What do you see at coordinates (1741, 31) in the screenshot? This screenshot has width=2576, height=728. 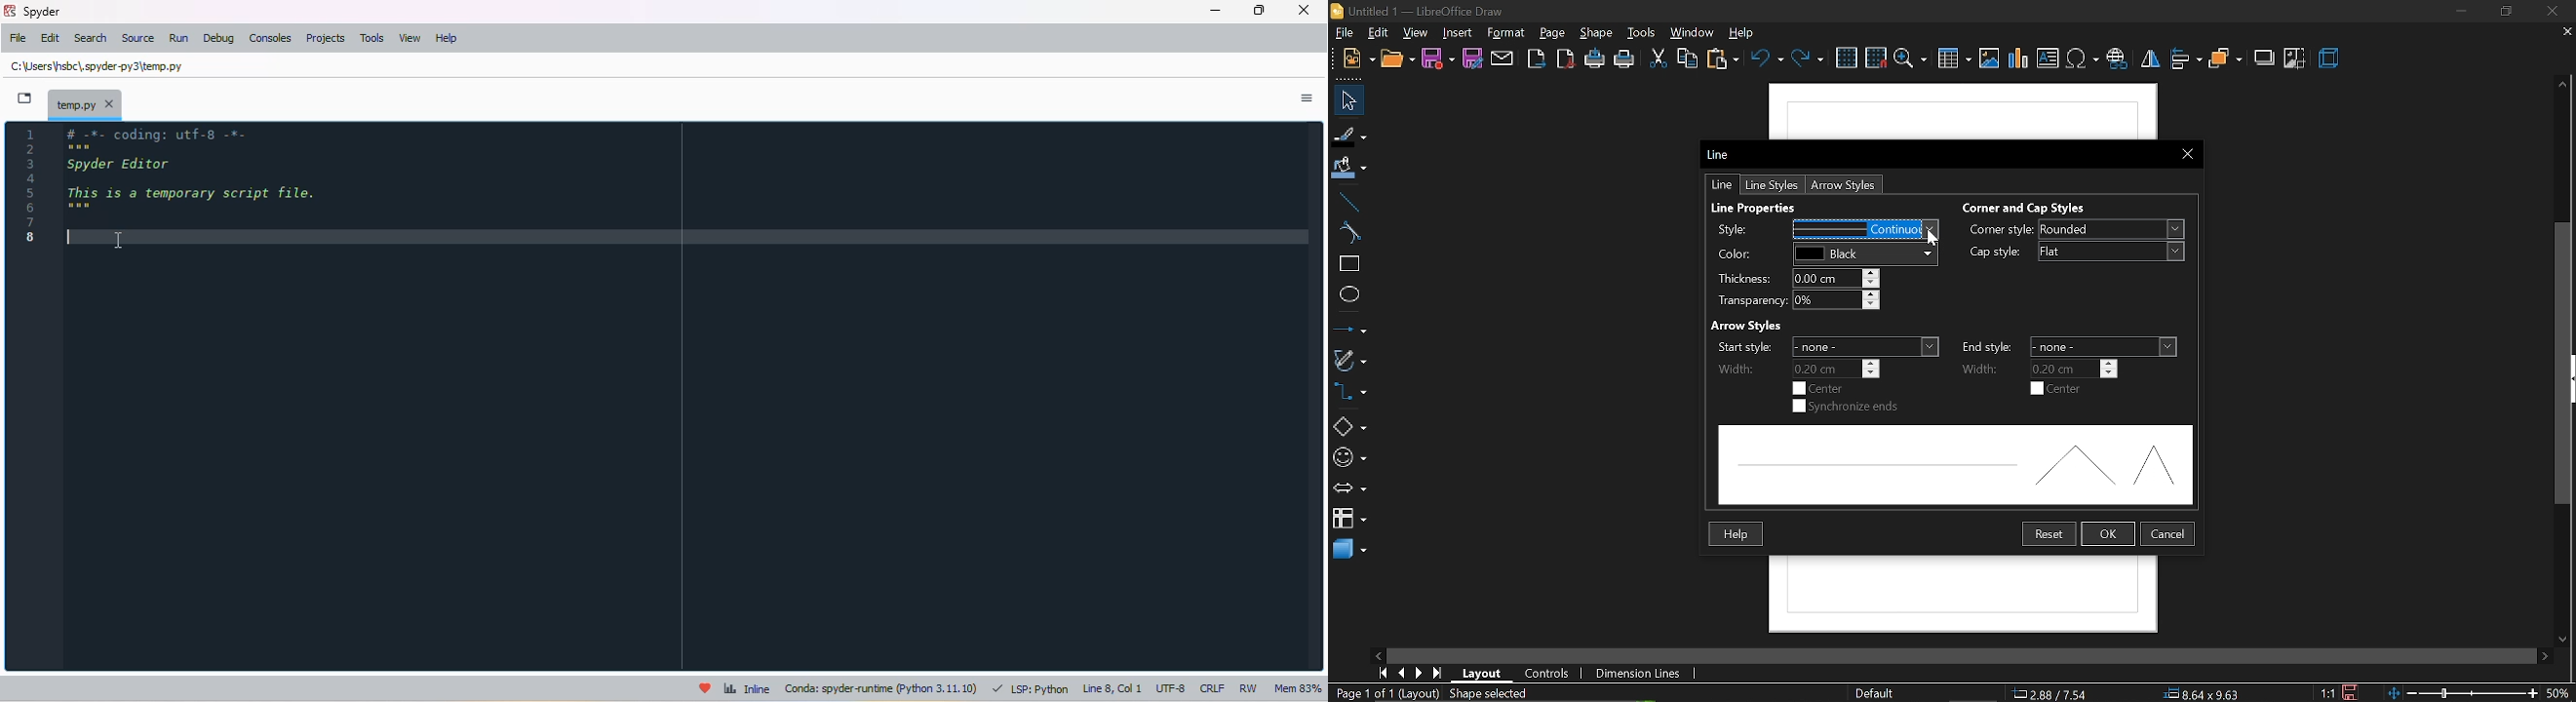 I see `help` at bounding box center [1741, 31].